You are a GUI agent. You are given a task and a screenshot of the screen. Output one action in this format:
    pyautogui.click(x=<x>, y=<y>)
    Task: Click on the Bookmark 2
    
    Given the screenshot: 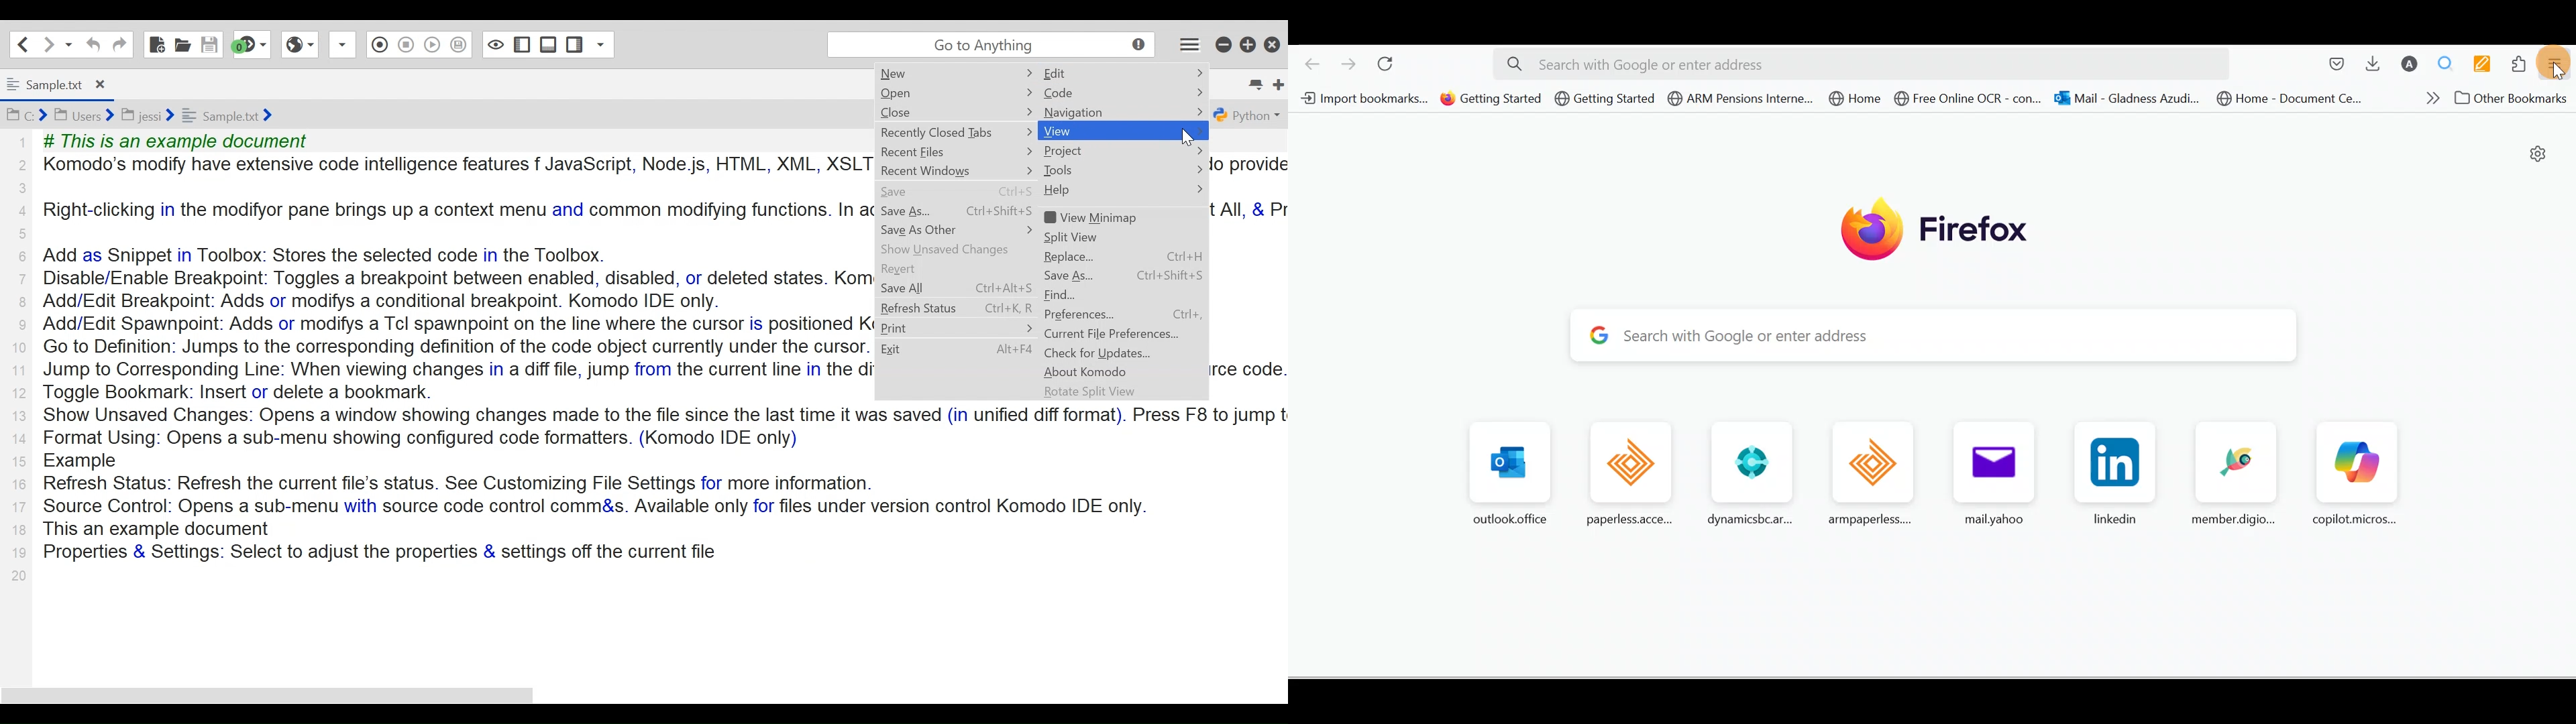 What is the action you would take?
    pyautogui.click(x=1493, y=100)
    